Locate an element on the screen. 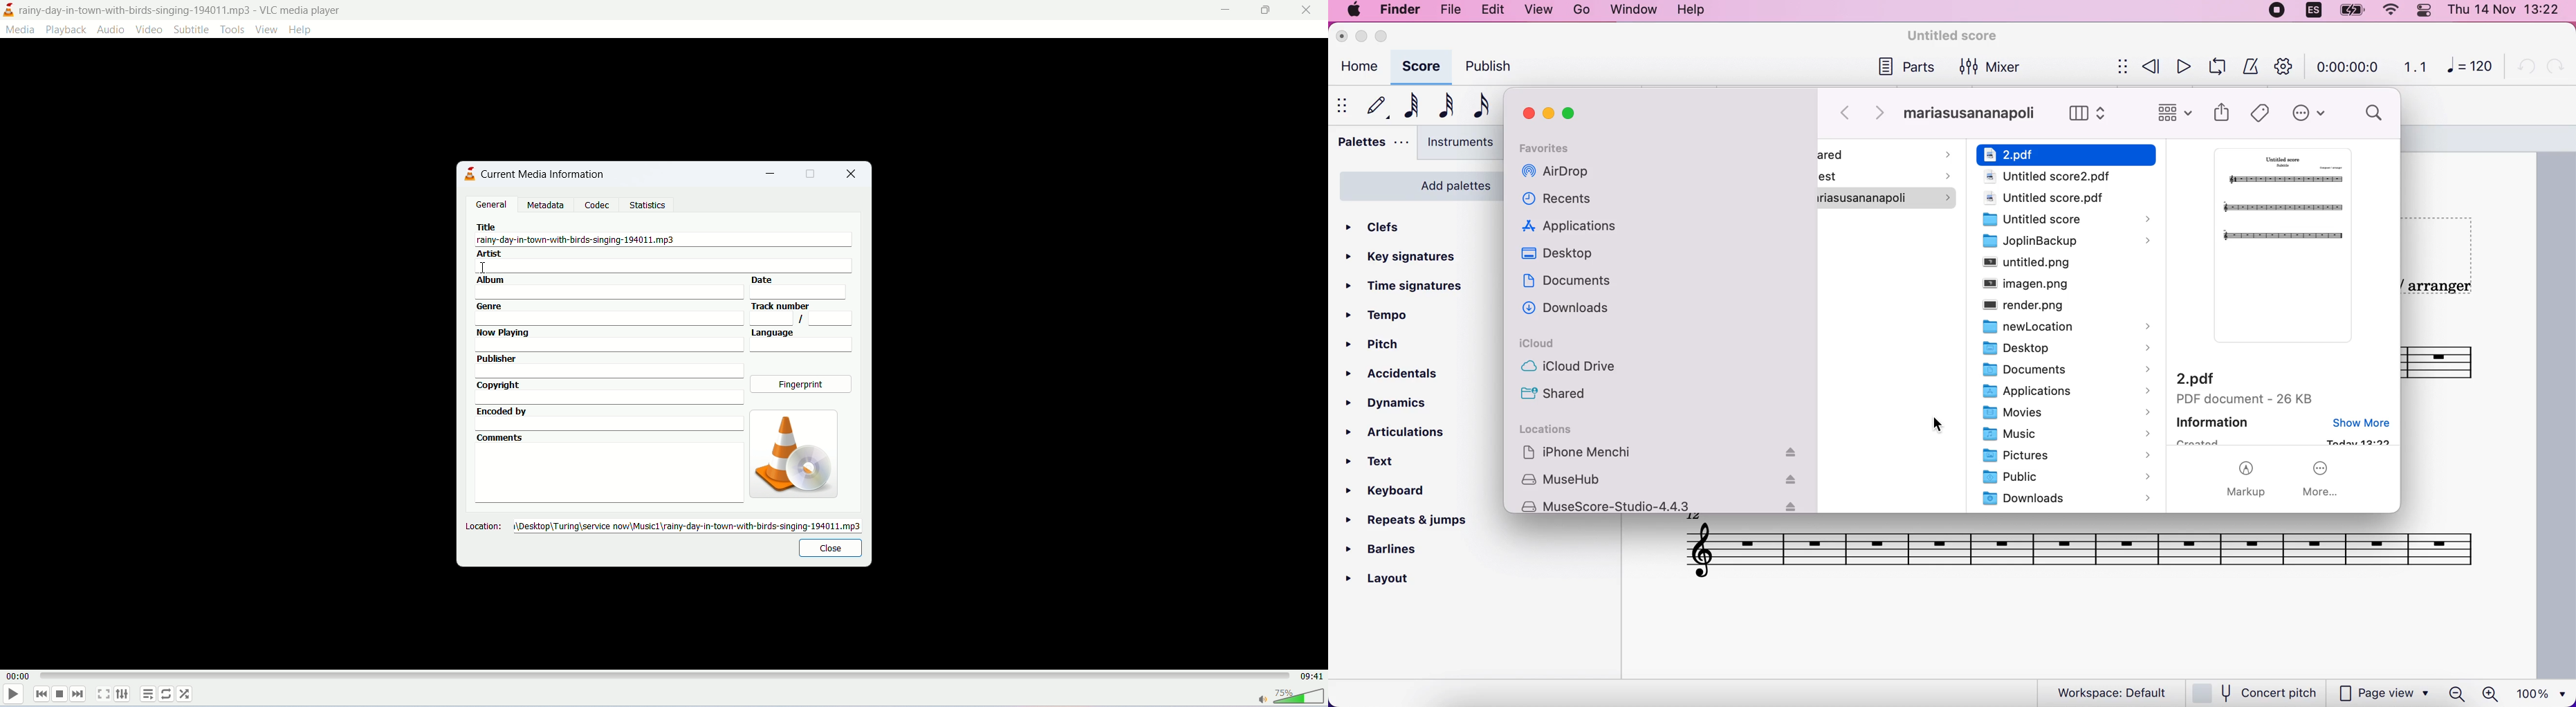 The image size is (2576, 728). redo is located at coordinates (2555, 69).